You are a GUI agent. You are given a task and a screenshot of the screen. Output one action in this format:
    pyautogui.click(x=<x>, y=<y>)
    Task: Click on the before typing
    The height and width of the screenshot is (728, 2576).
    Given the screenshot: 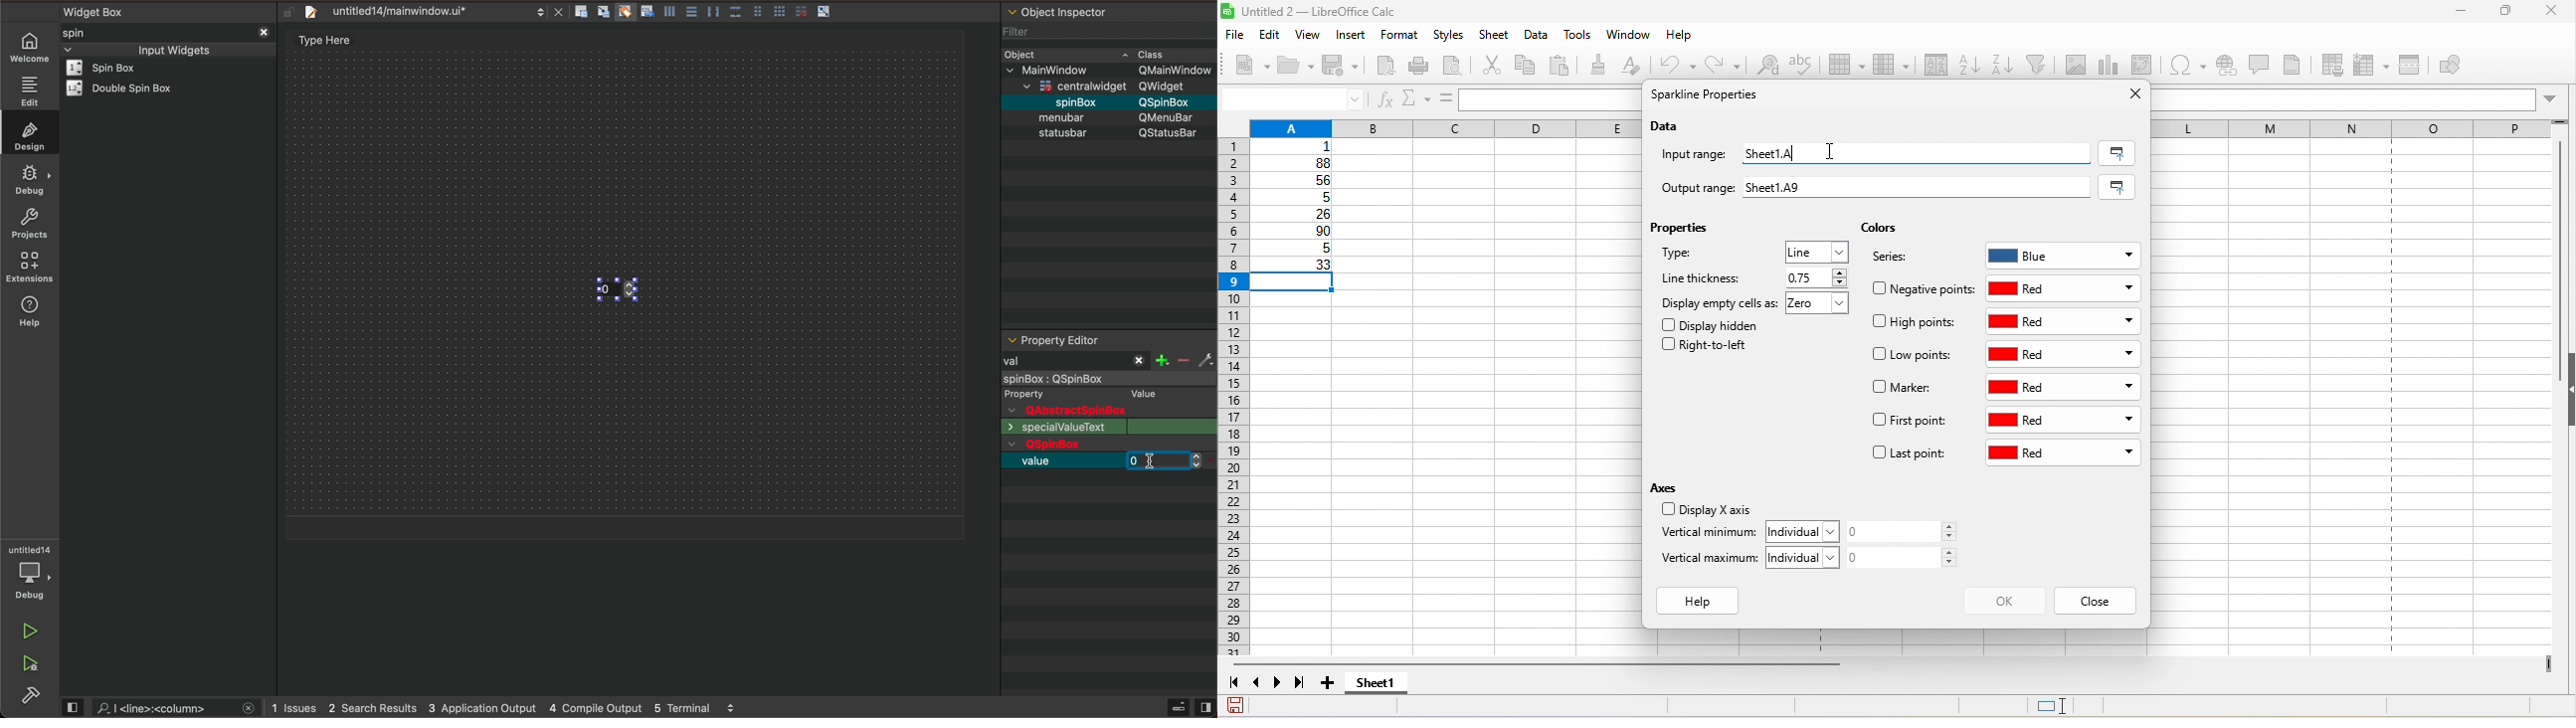 What is the action you would take?
    pyautogui.click(x=1163, y=462)
    